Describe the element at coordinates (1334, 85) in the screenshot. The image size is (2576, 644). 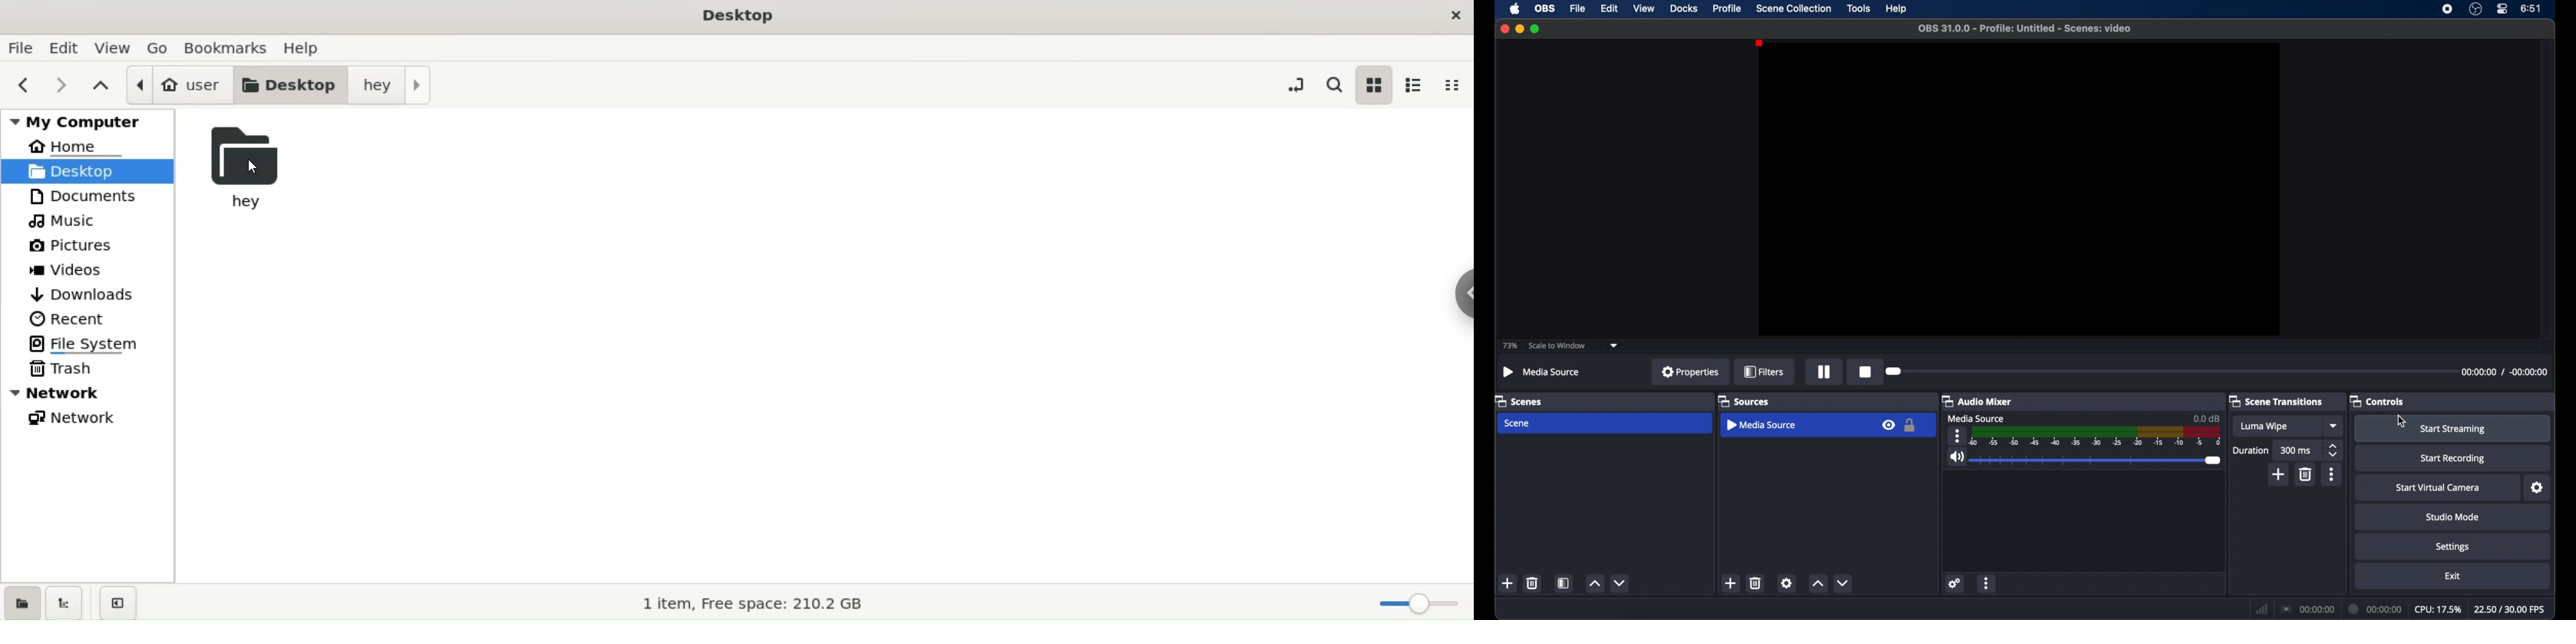
I see `search` at that location.